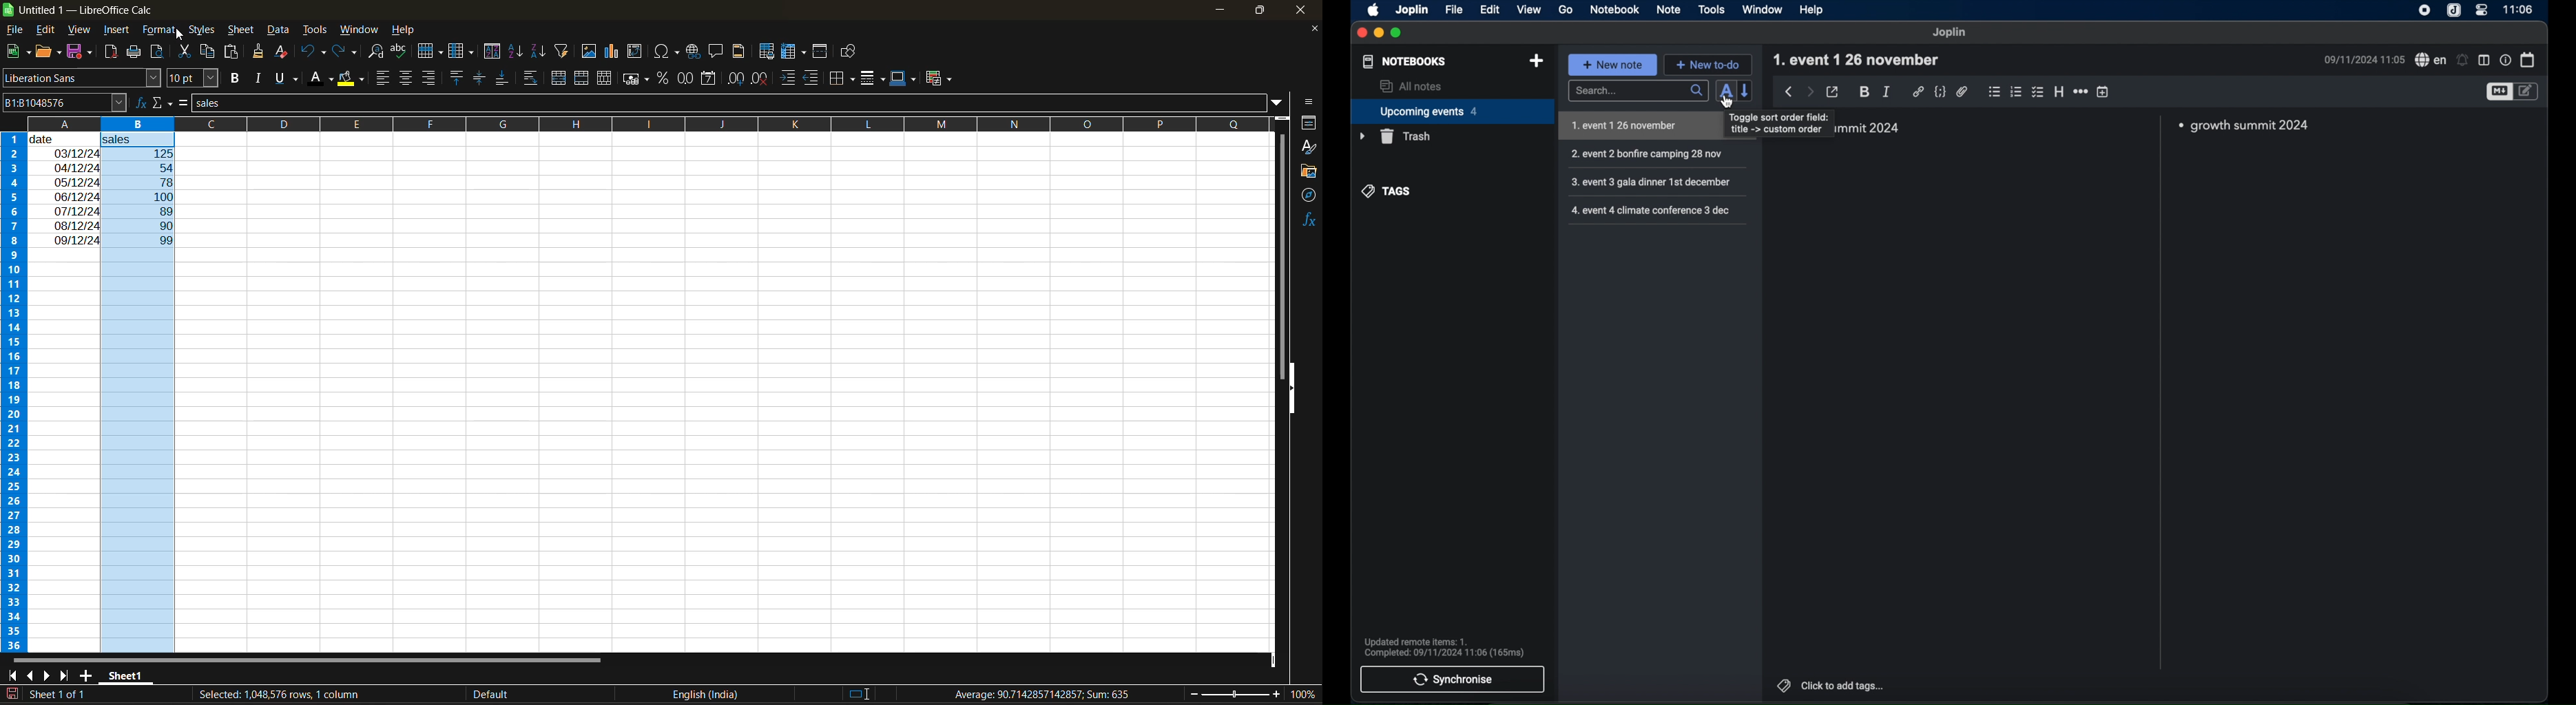 This screenshot has width=2576, height=728. I want to click on trash, so click(1395, 136).